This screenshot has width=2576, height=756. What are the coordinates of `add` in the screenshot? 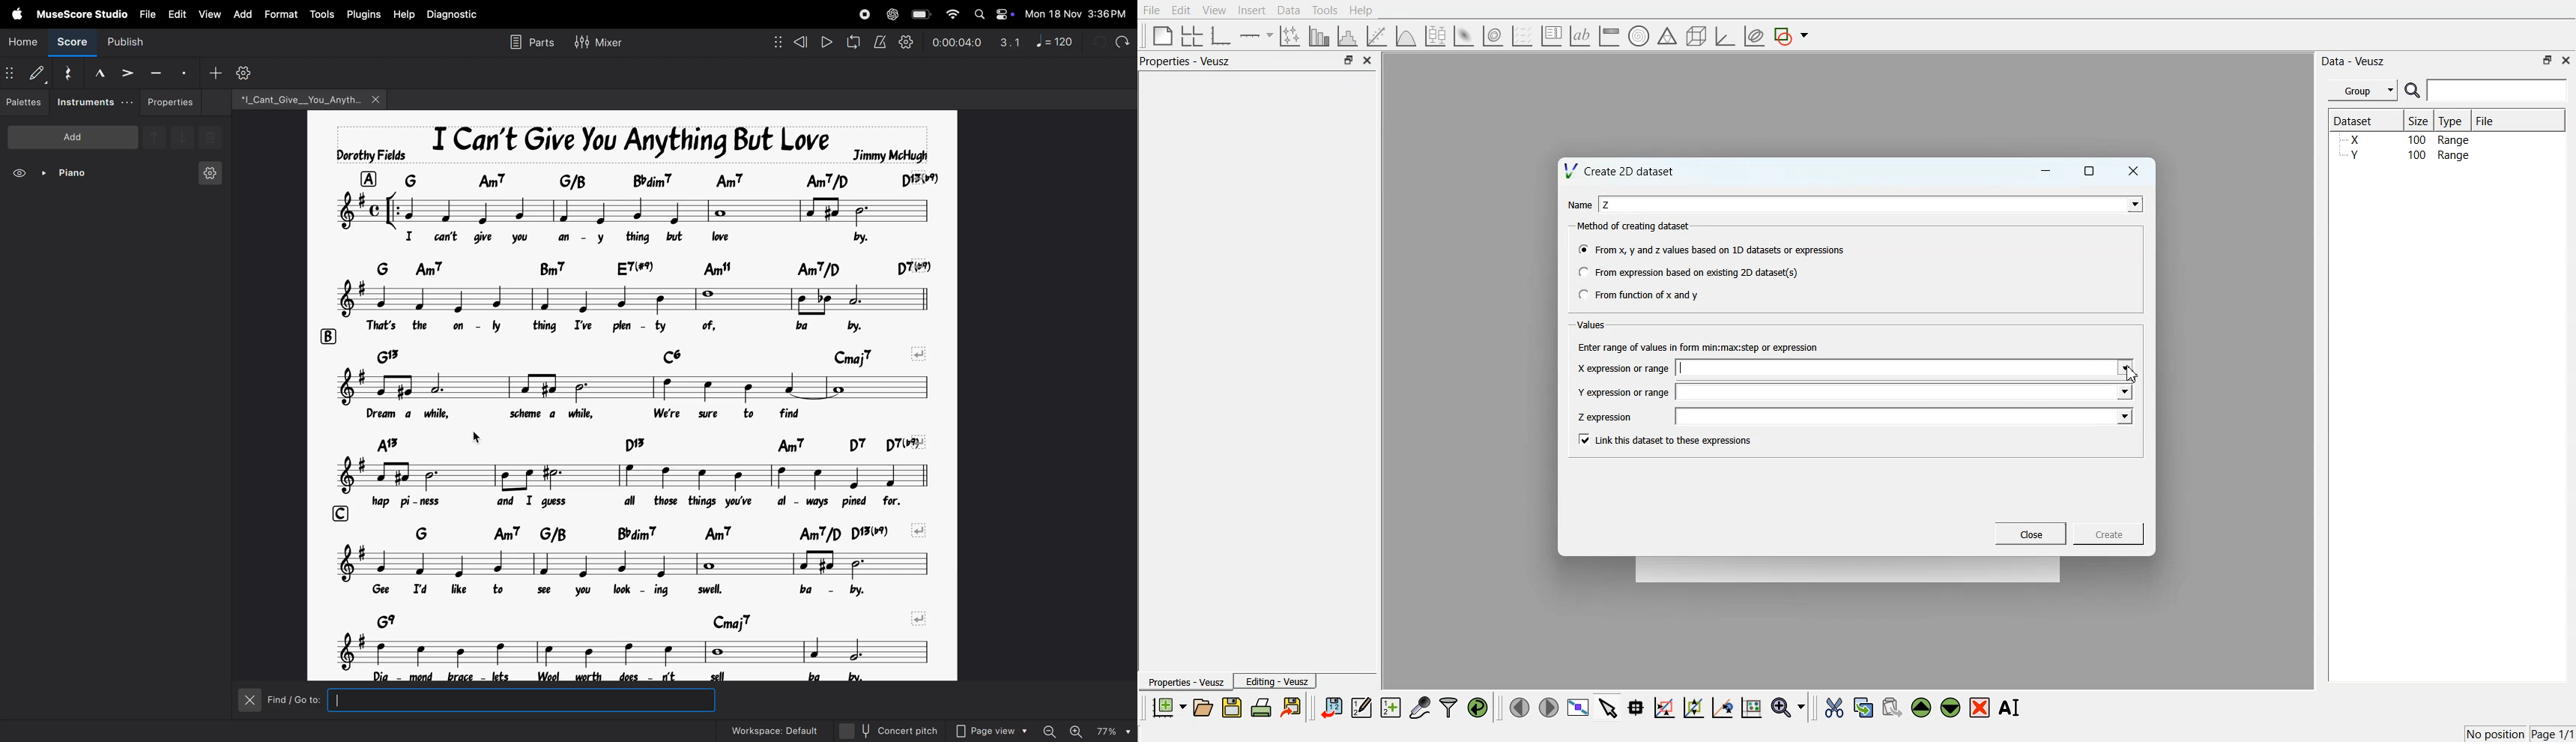 It's located at (211, 75).